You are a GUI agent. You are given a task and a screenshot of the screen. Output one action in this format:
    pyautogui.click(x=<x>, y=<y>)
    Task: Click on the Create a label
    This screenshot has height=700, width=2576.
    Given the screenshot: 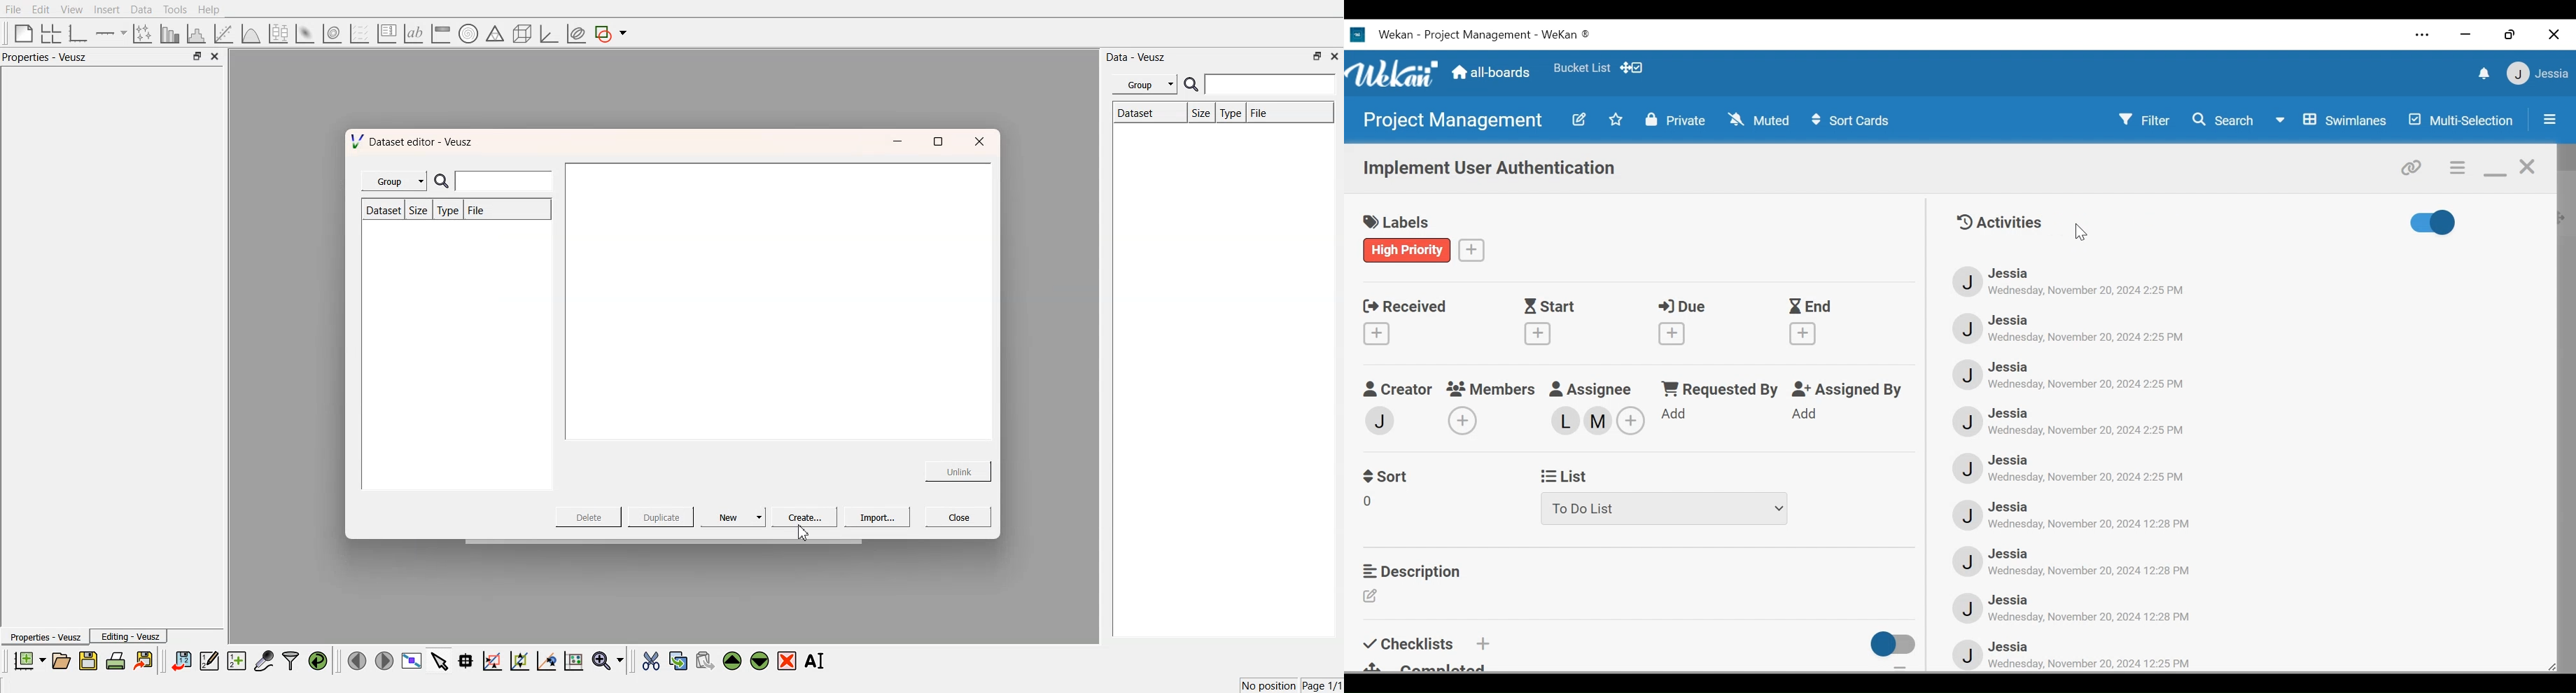 What is the action you would take?
    pyautogui.click(x=1470, y=250)
    